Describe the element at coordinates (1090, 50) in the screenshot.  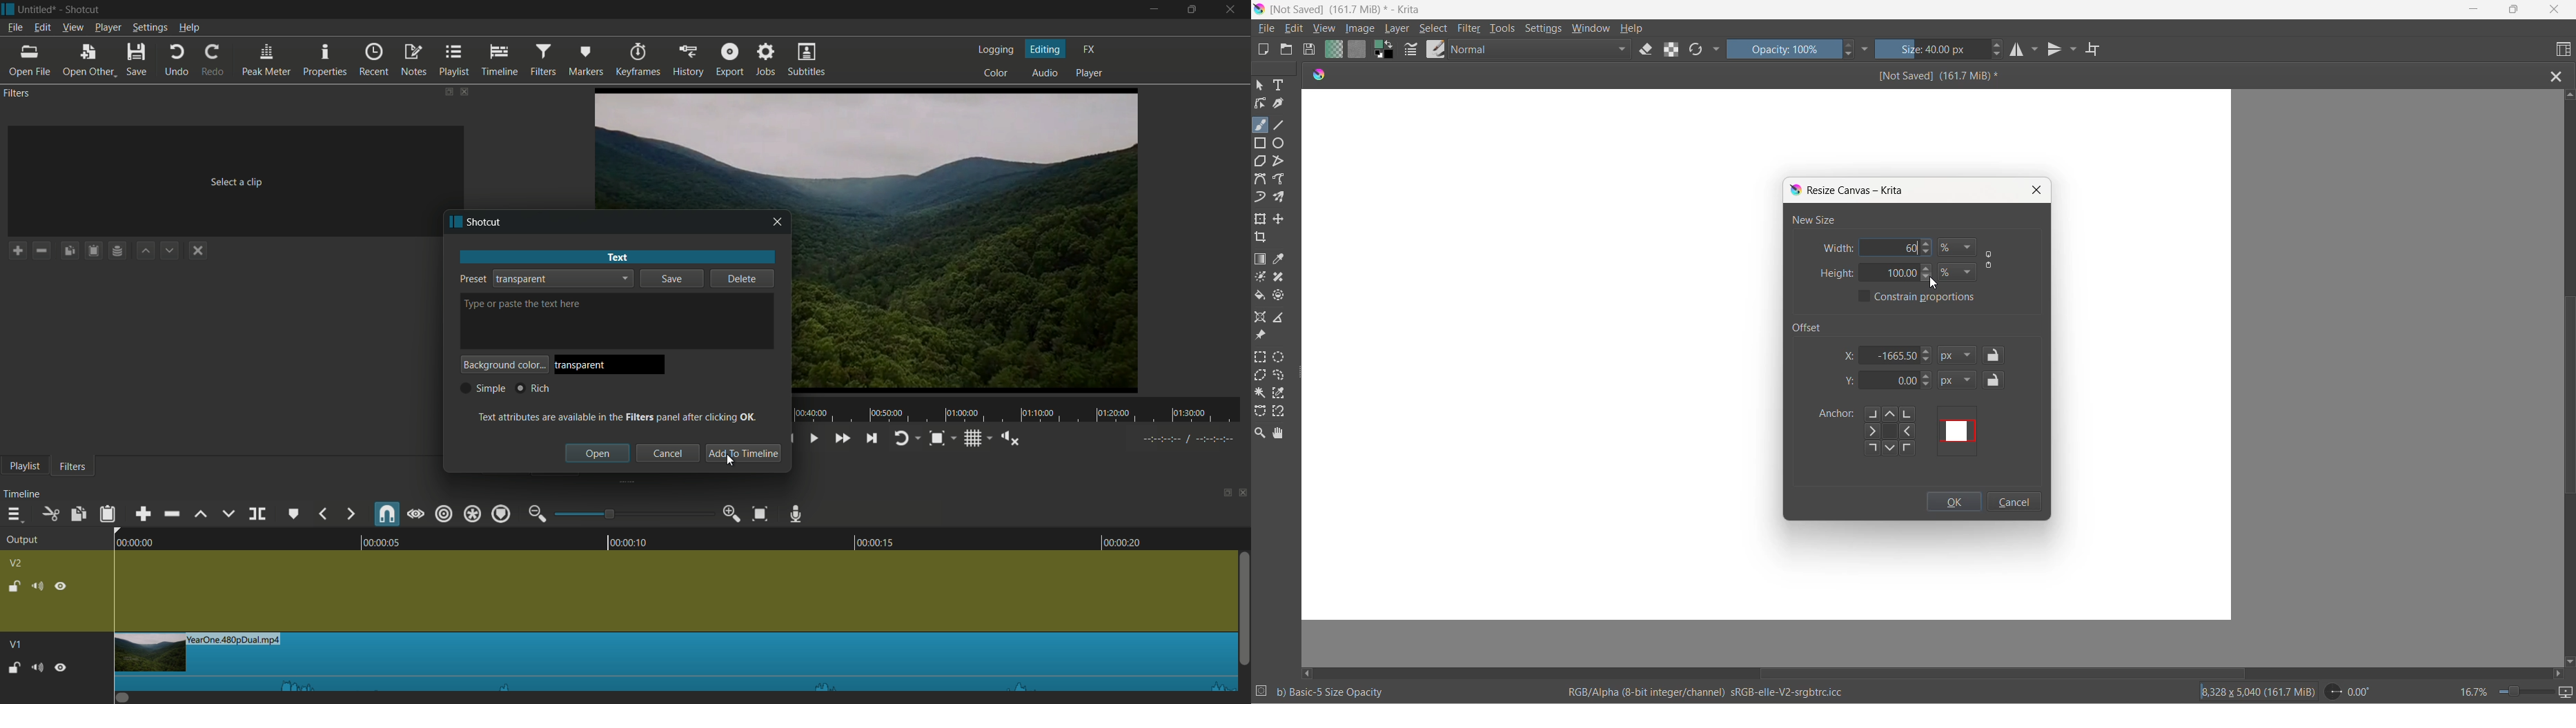
I see `fx` at that location.